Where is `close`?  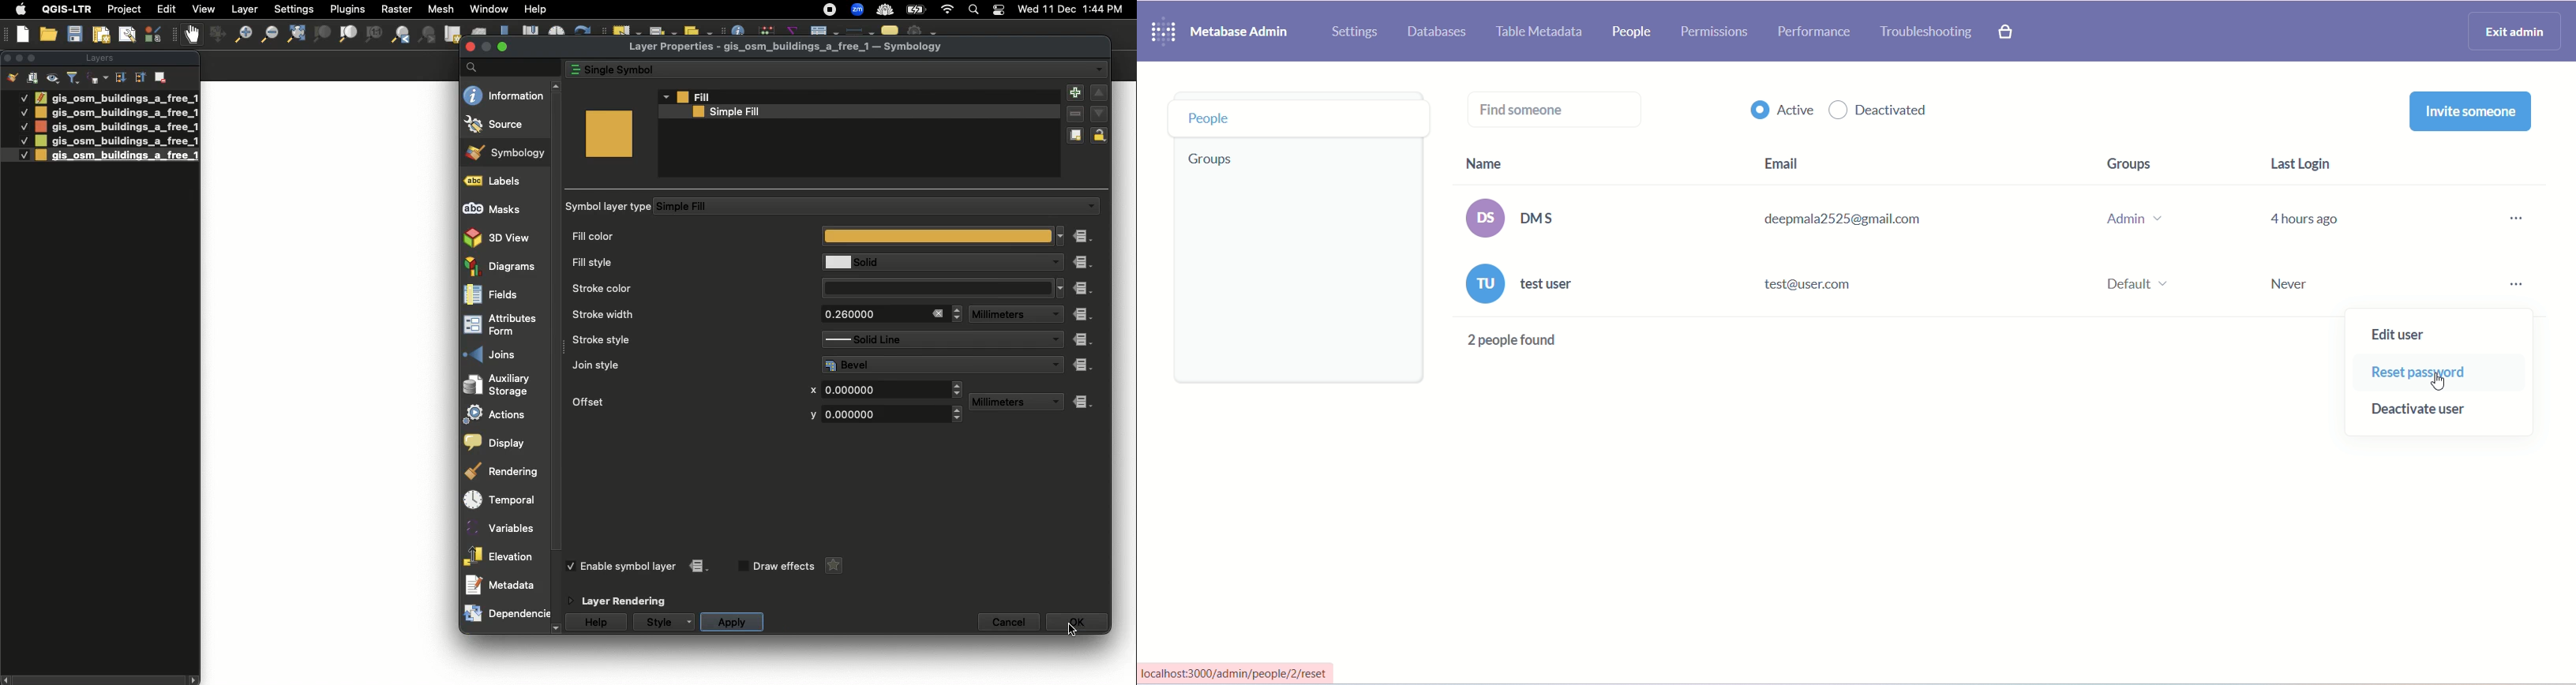
close is located at coordinates (471, 47).